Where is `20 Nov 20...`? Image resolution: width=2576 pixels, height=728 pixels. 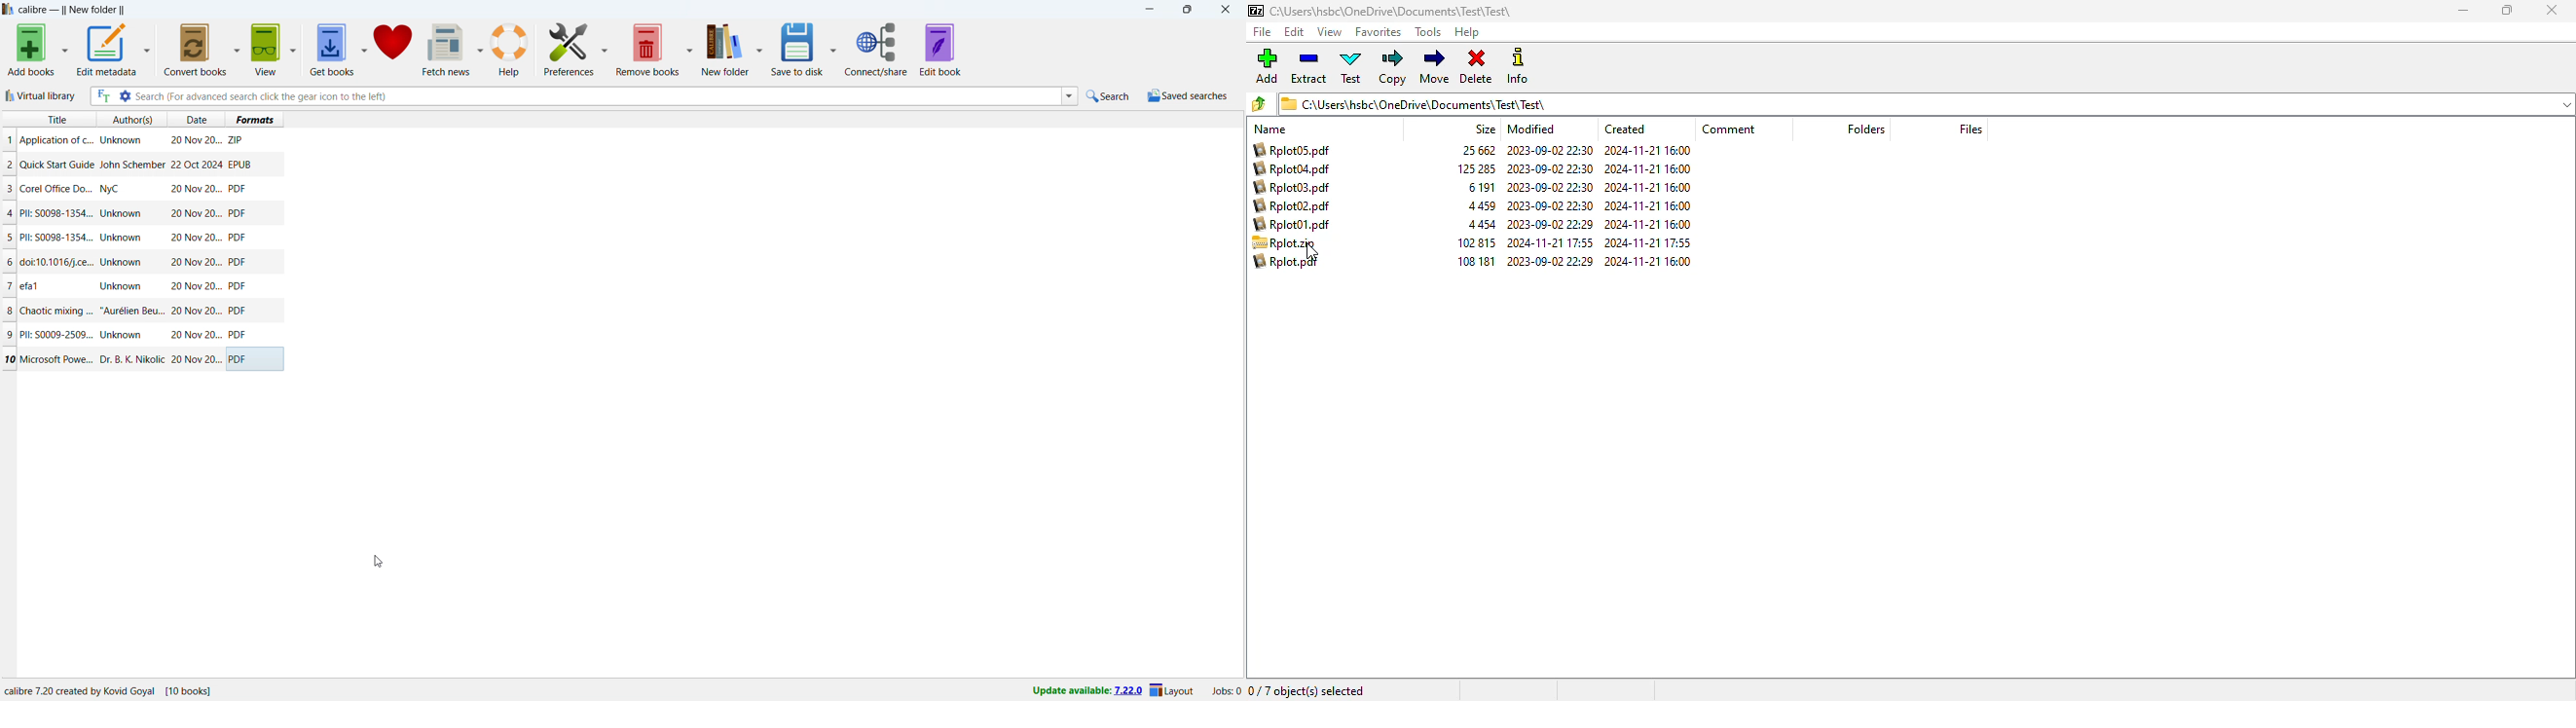 20 Nov 20... is located at coordinates (195, 262).